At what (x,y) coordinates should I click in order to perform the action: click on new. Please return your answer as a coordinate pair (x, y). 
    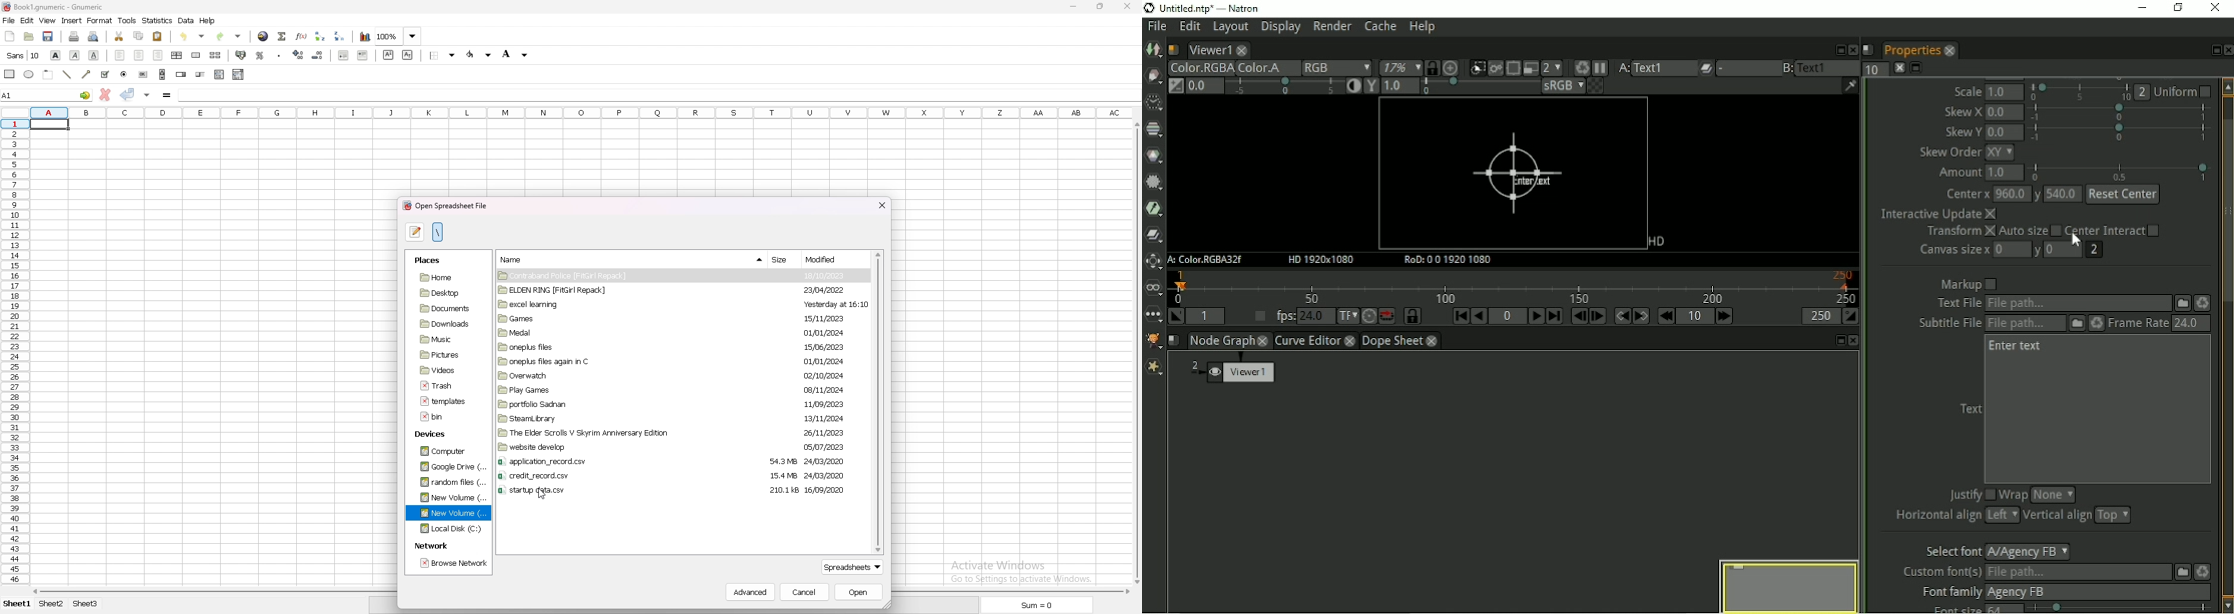
    Looking at the image, I should click on (10, 35).